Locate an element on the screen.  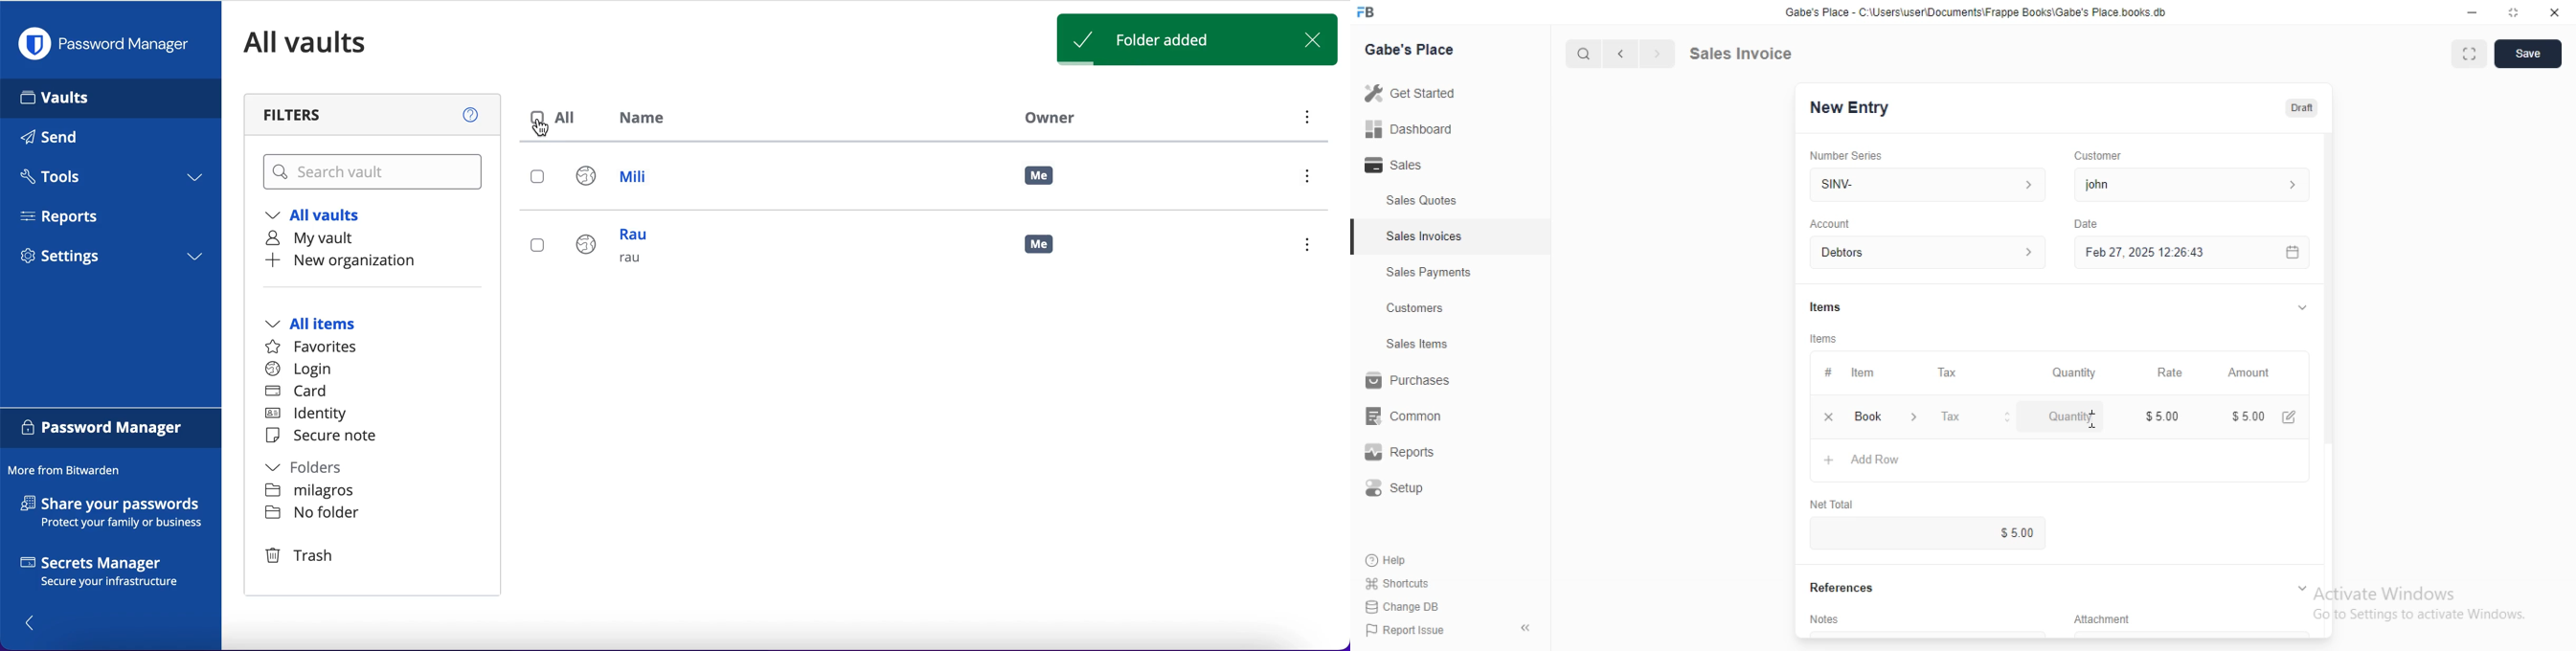
New Entry is located at coordinates (1851, 108).